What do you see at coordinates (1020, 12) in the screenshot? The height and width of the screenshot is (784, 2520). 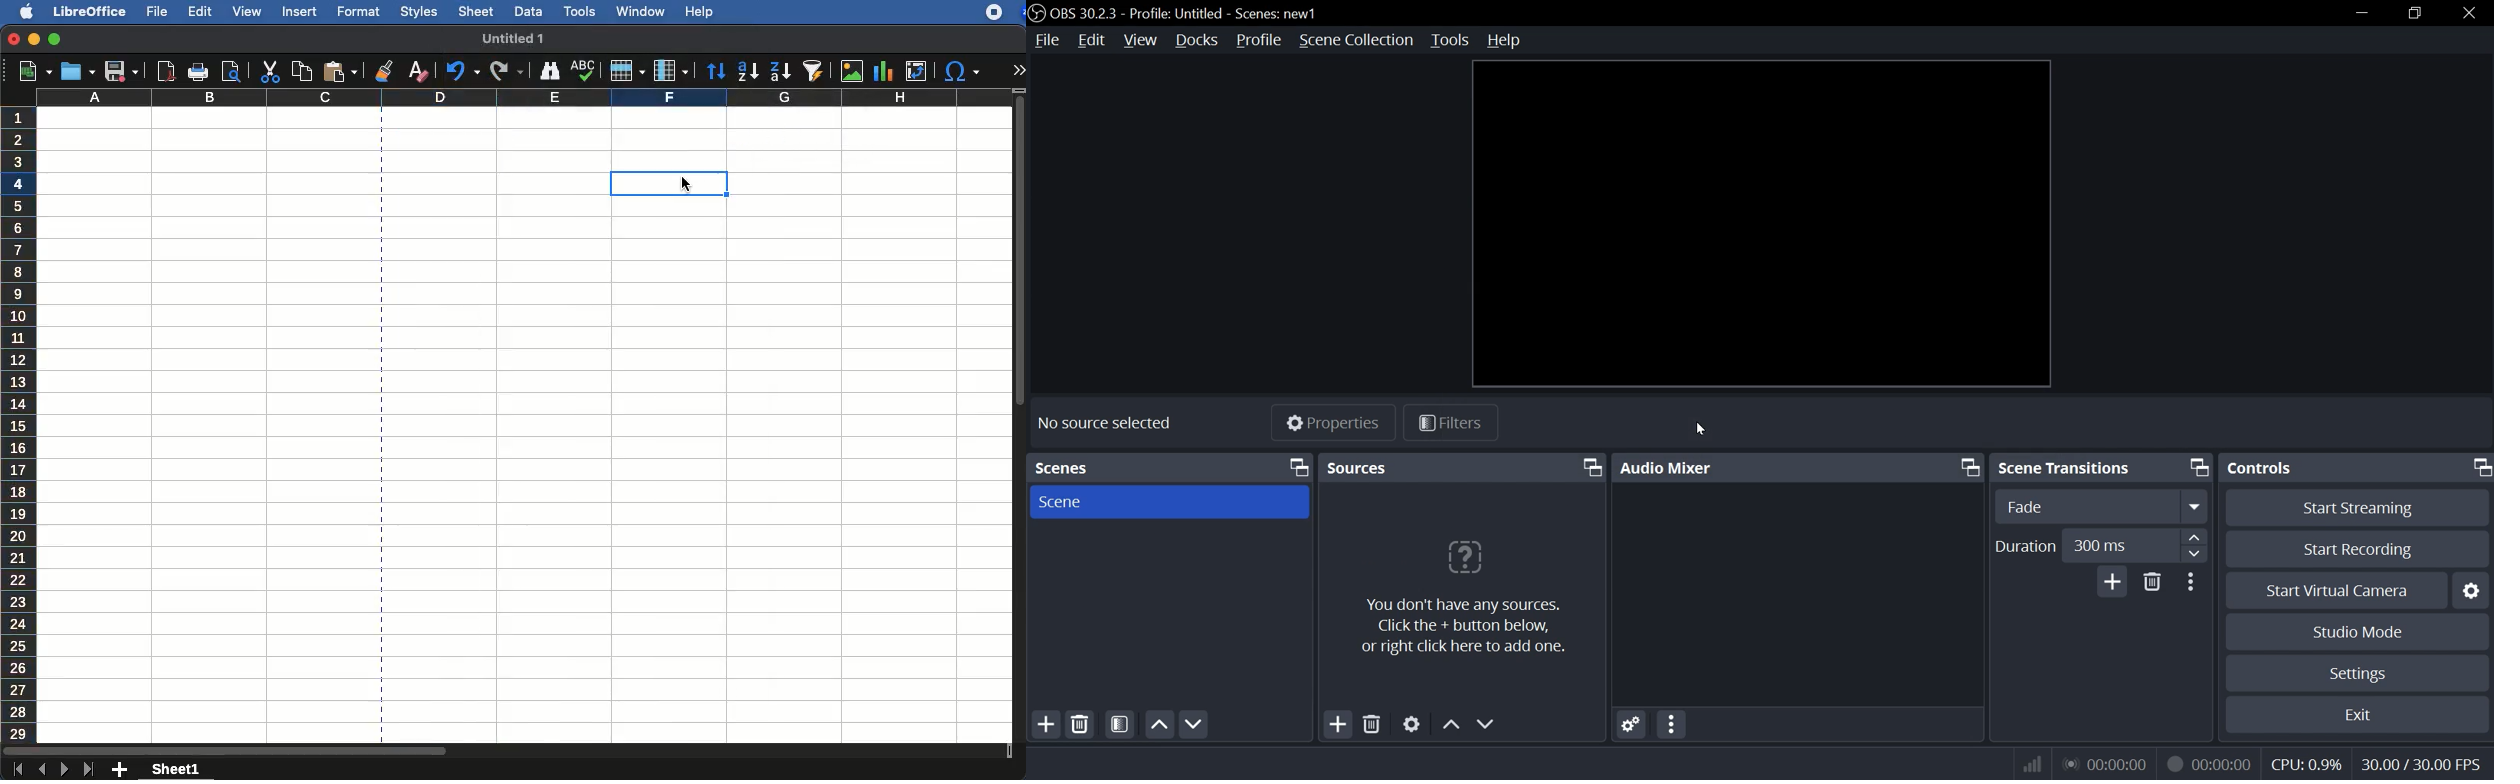 I see `zoom extension` at bounding box center [1020, 12].